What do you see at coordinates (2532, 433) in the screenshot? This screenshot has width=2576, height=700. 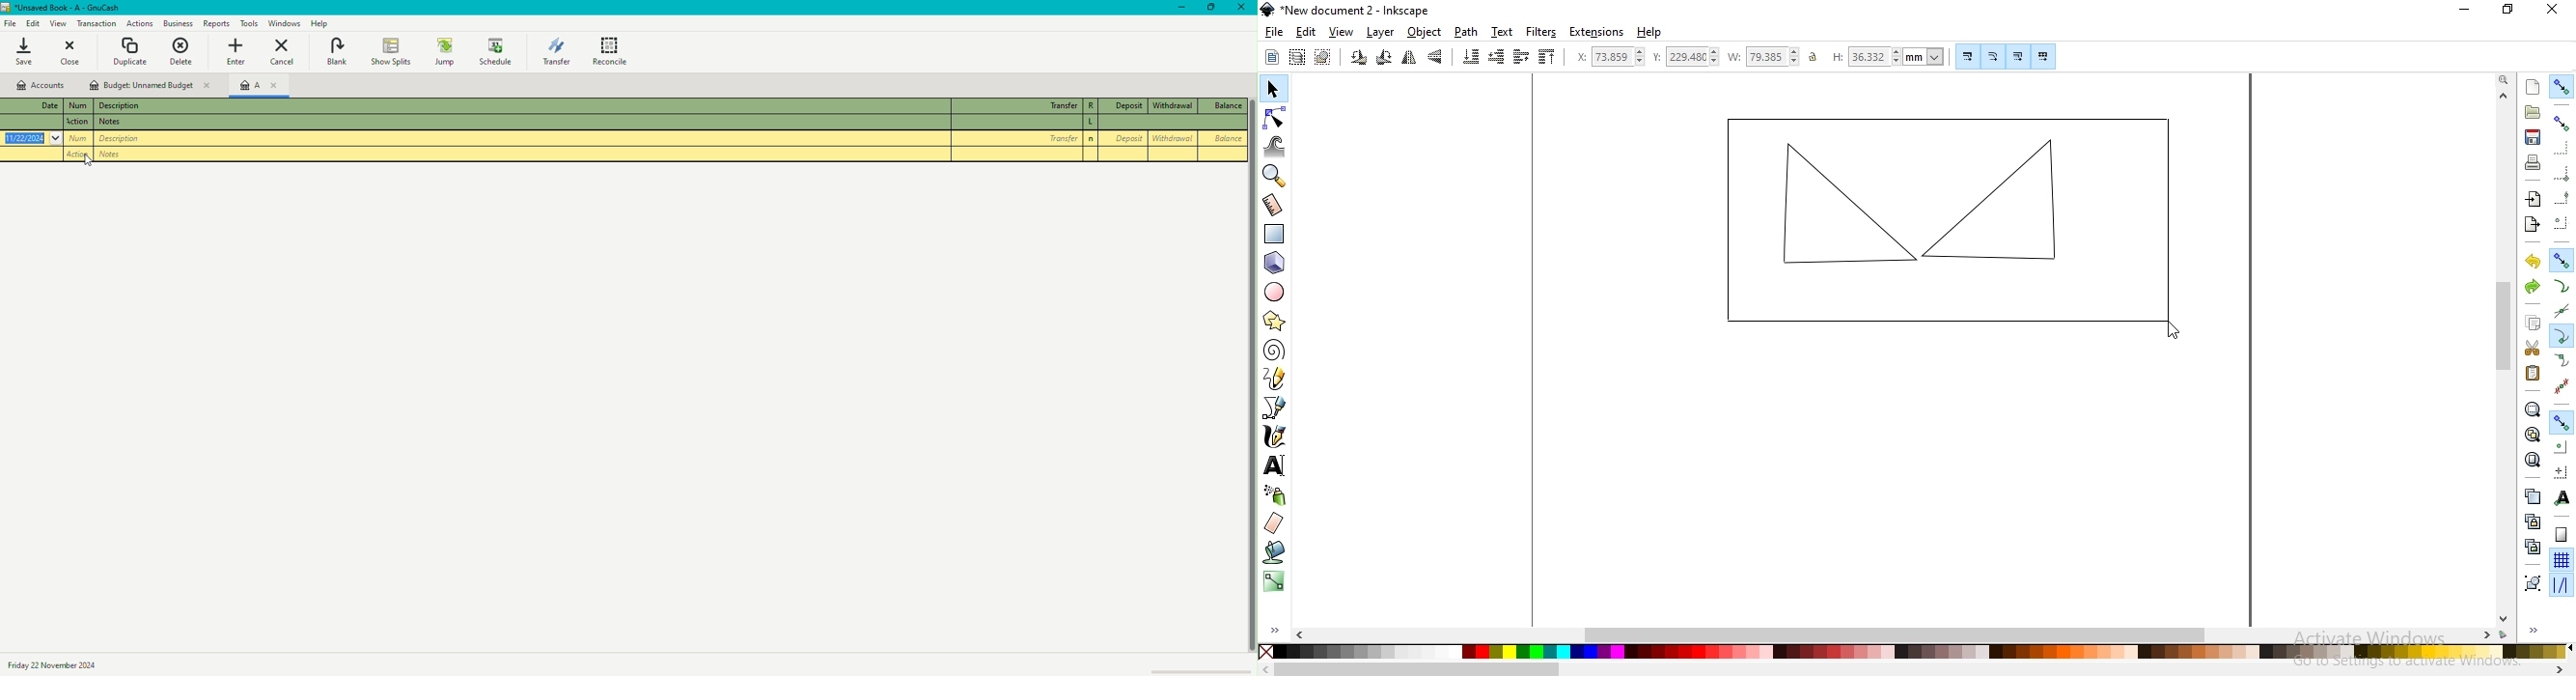 I see `zoom to fit drawing in window` at bounding box center [2532, 433].